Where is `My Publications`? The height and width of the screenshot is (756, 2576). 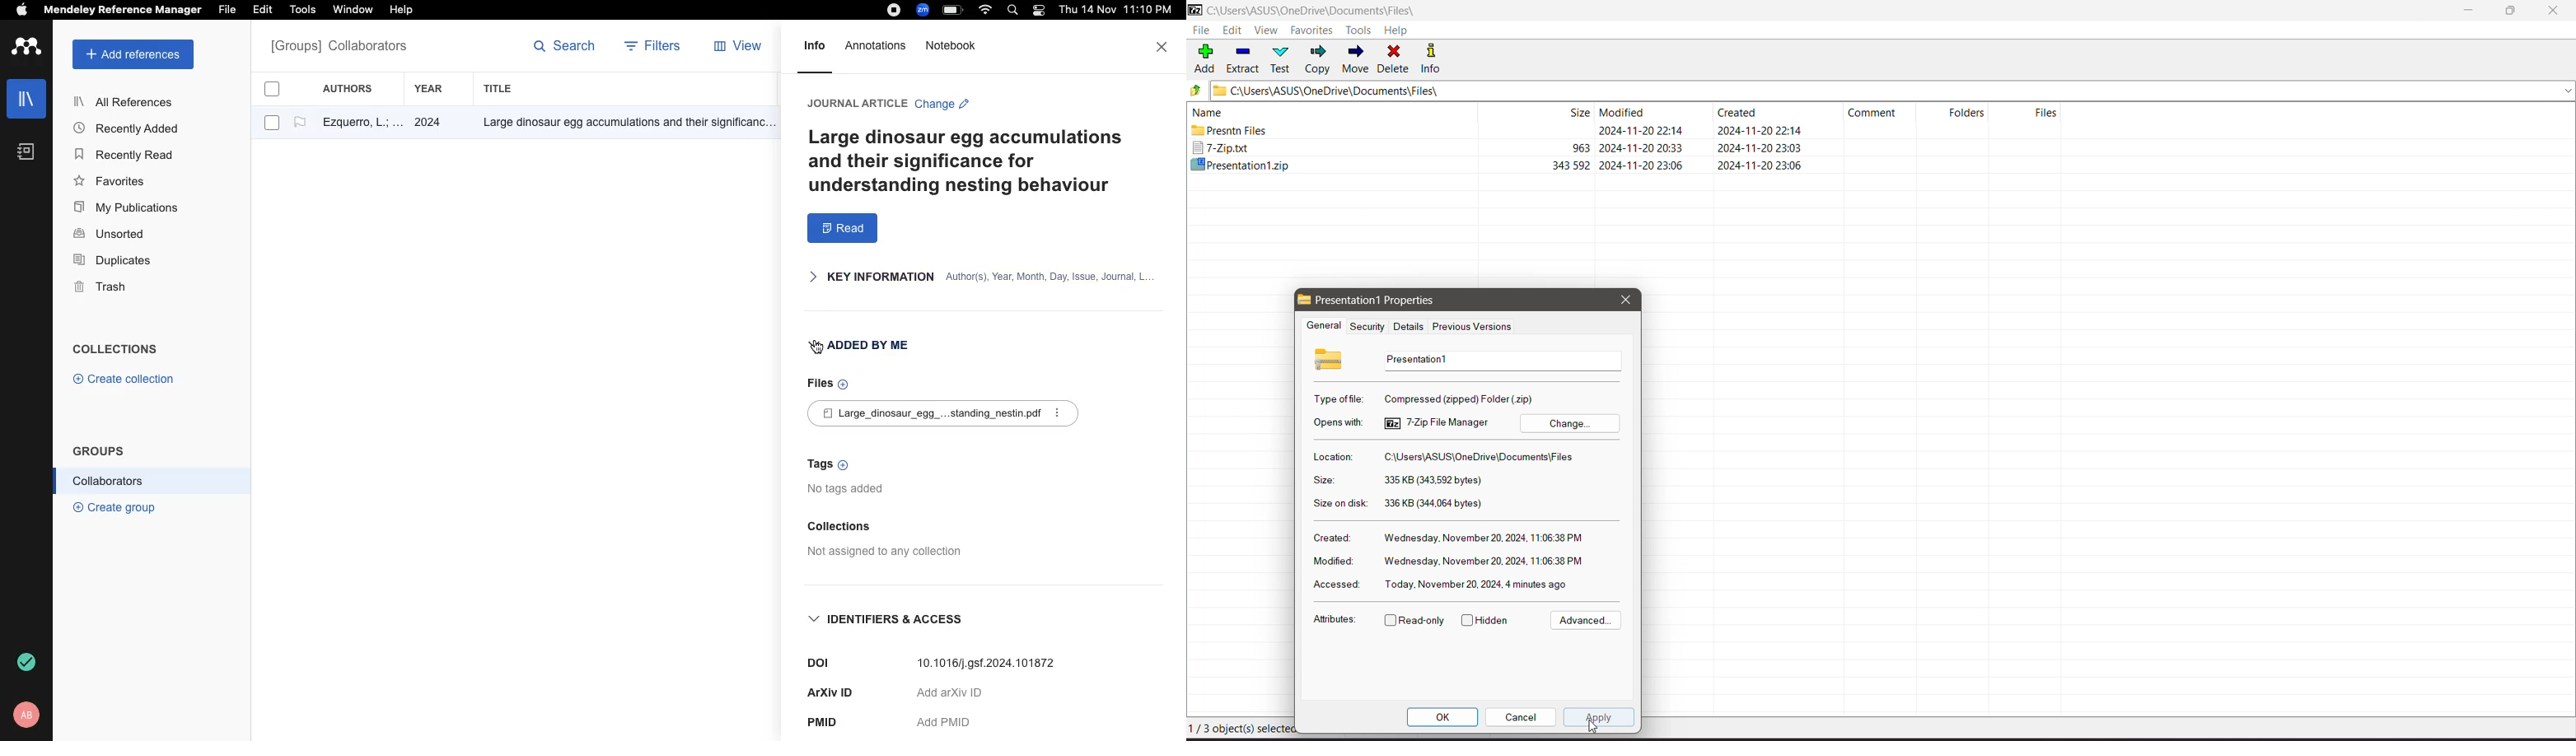 My Publications is located at coordinates (127, 210).